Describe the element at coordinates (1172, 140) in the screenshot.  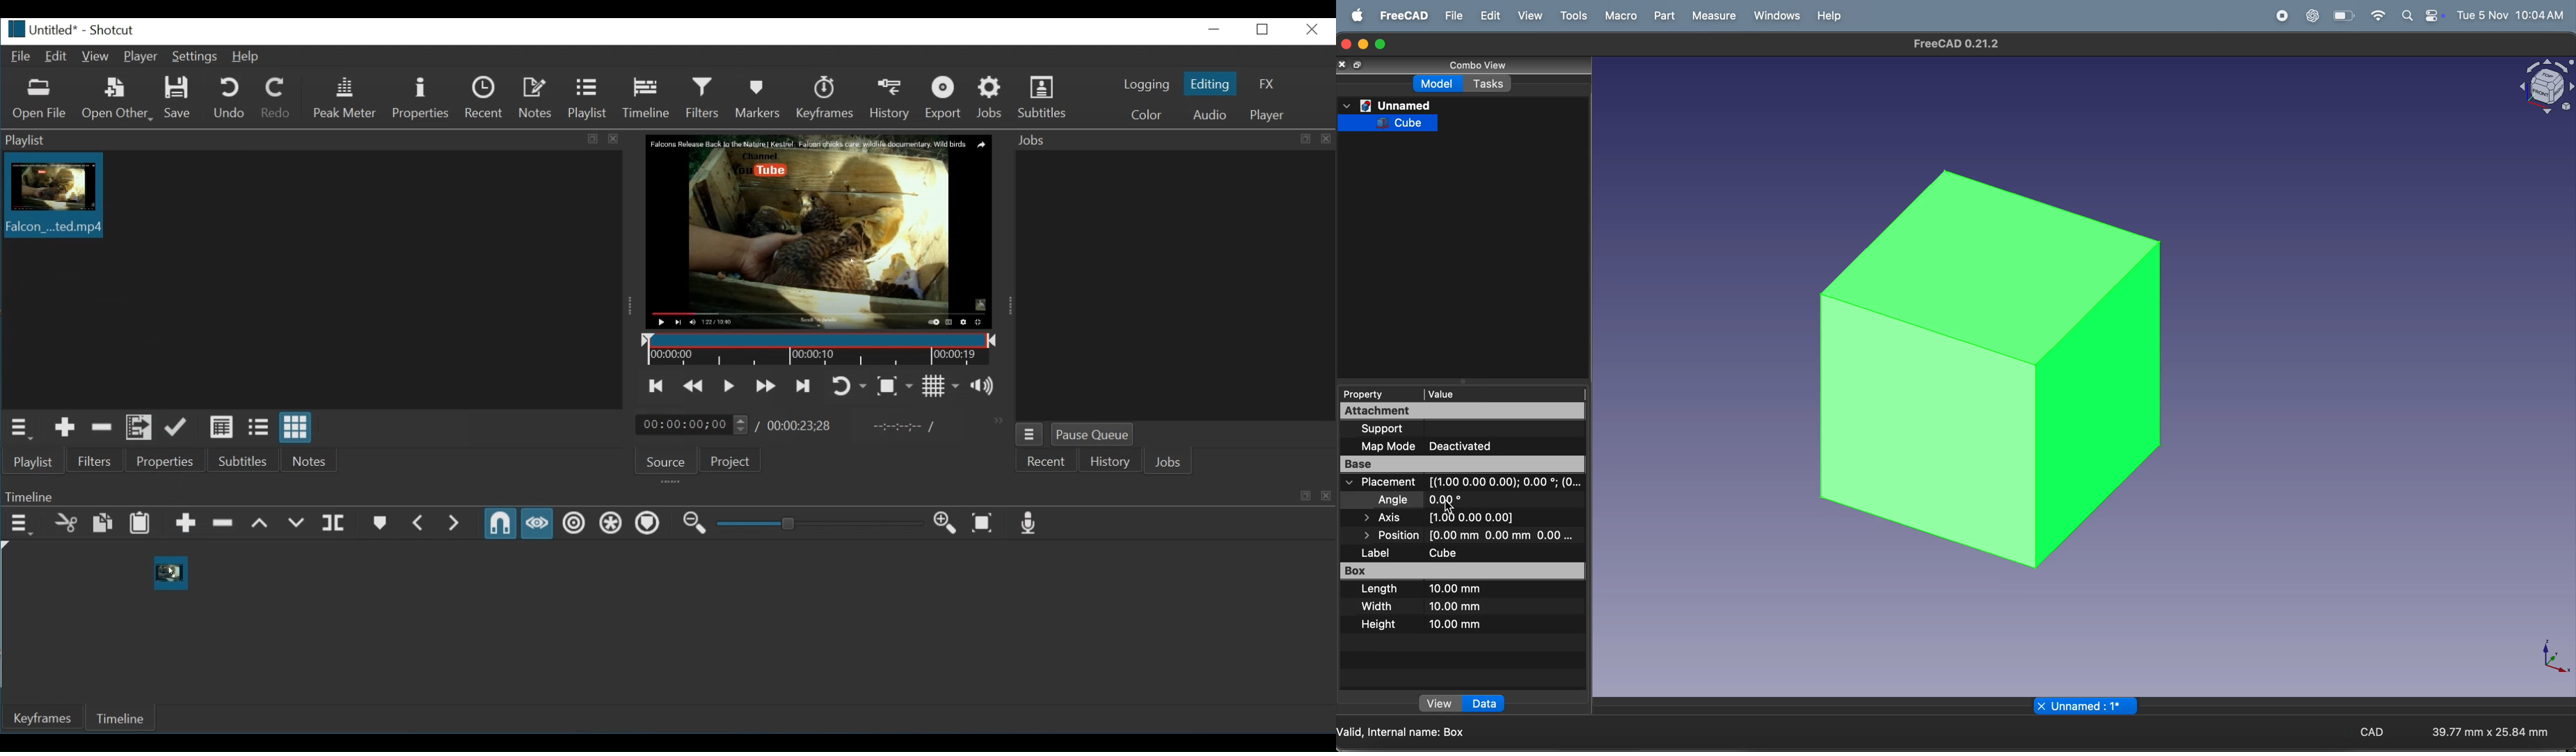
I see `Jobs Panel` at that location.